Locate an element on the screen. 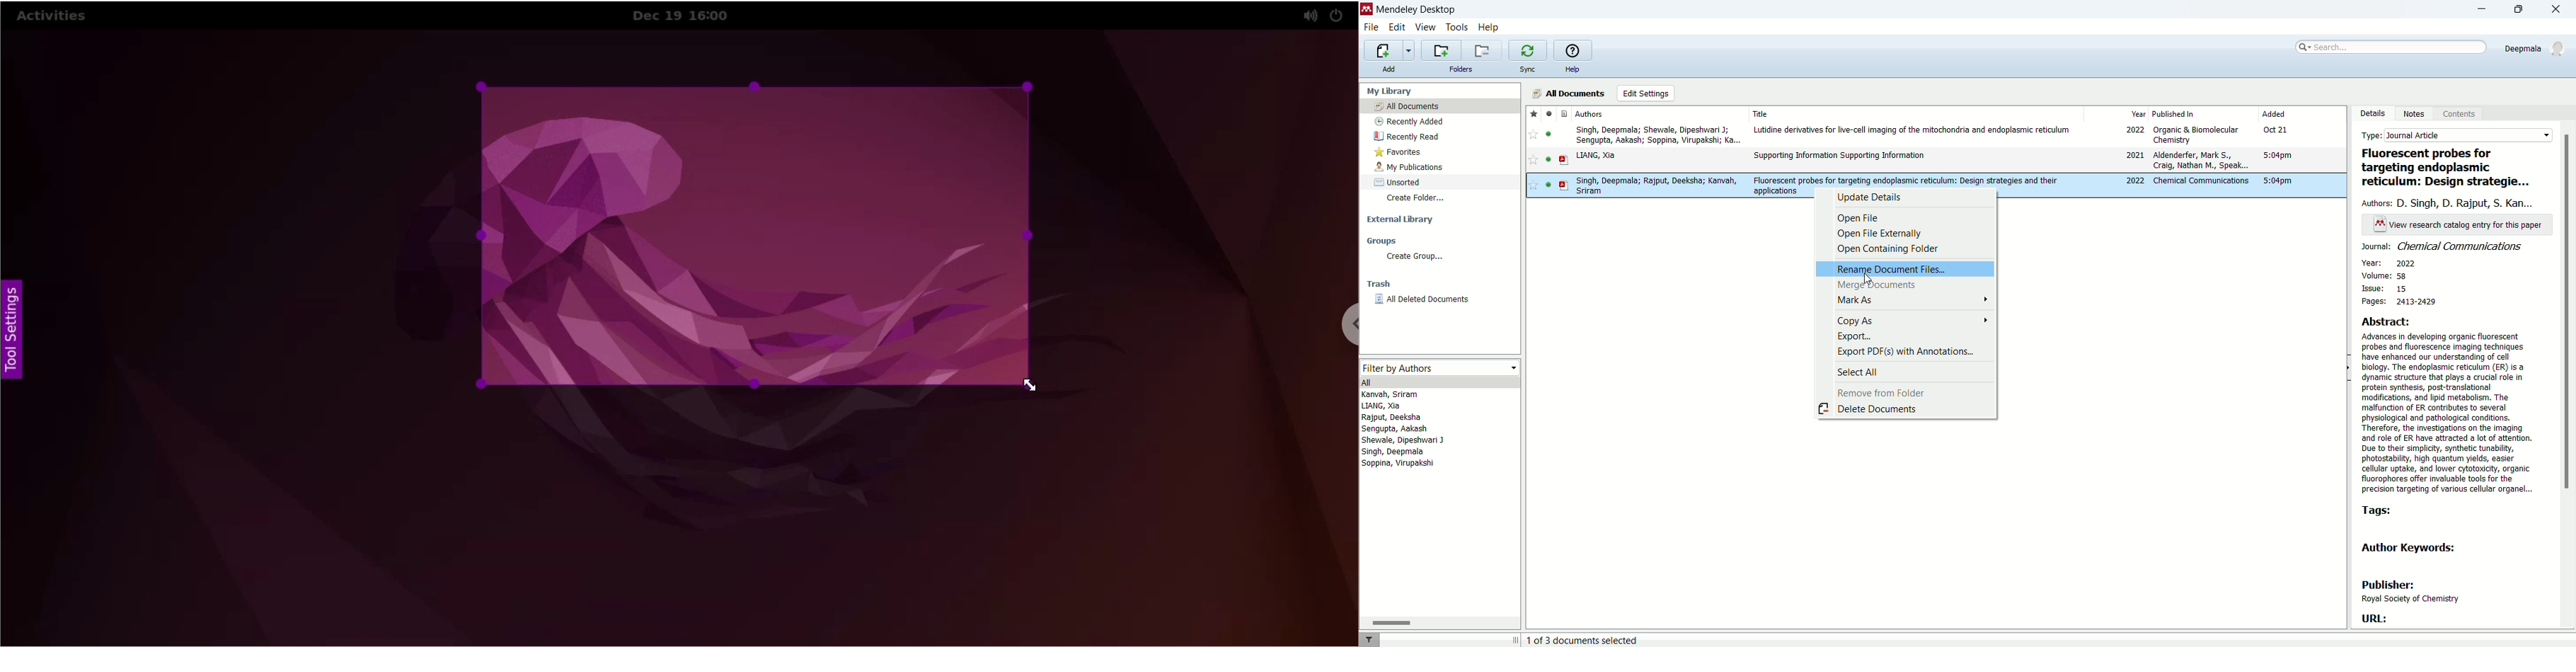  cursor is located at coordinates (1867, 277).